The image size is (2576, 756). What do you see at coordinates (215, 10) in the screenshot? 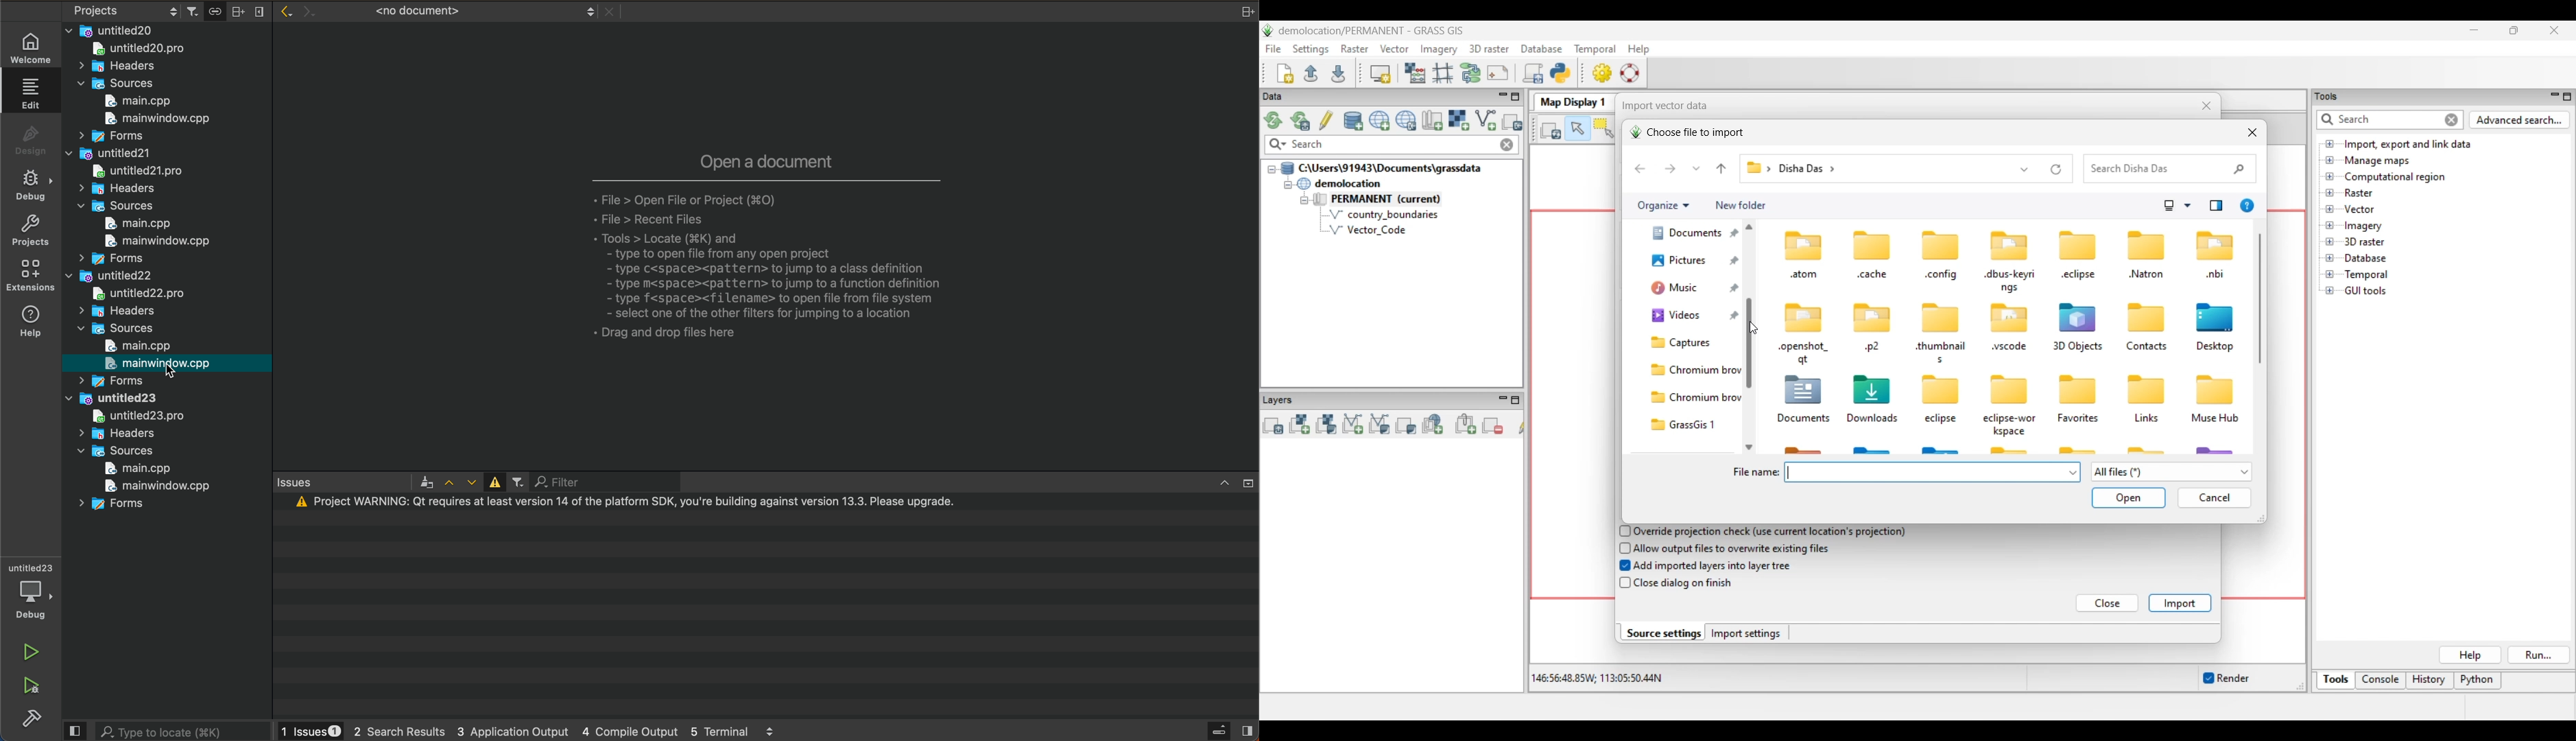
I see `link` at bounding box center [215, 10].